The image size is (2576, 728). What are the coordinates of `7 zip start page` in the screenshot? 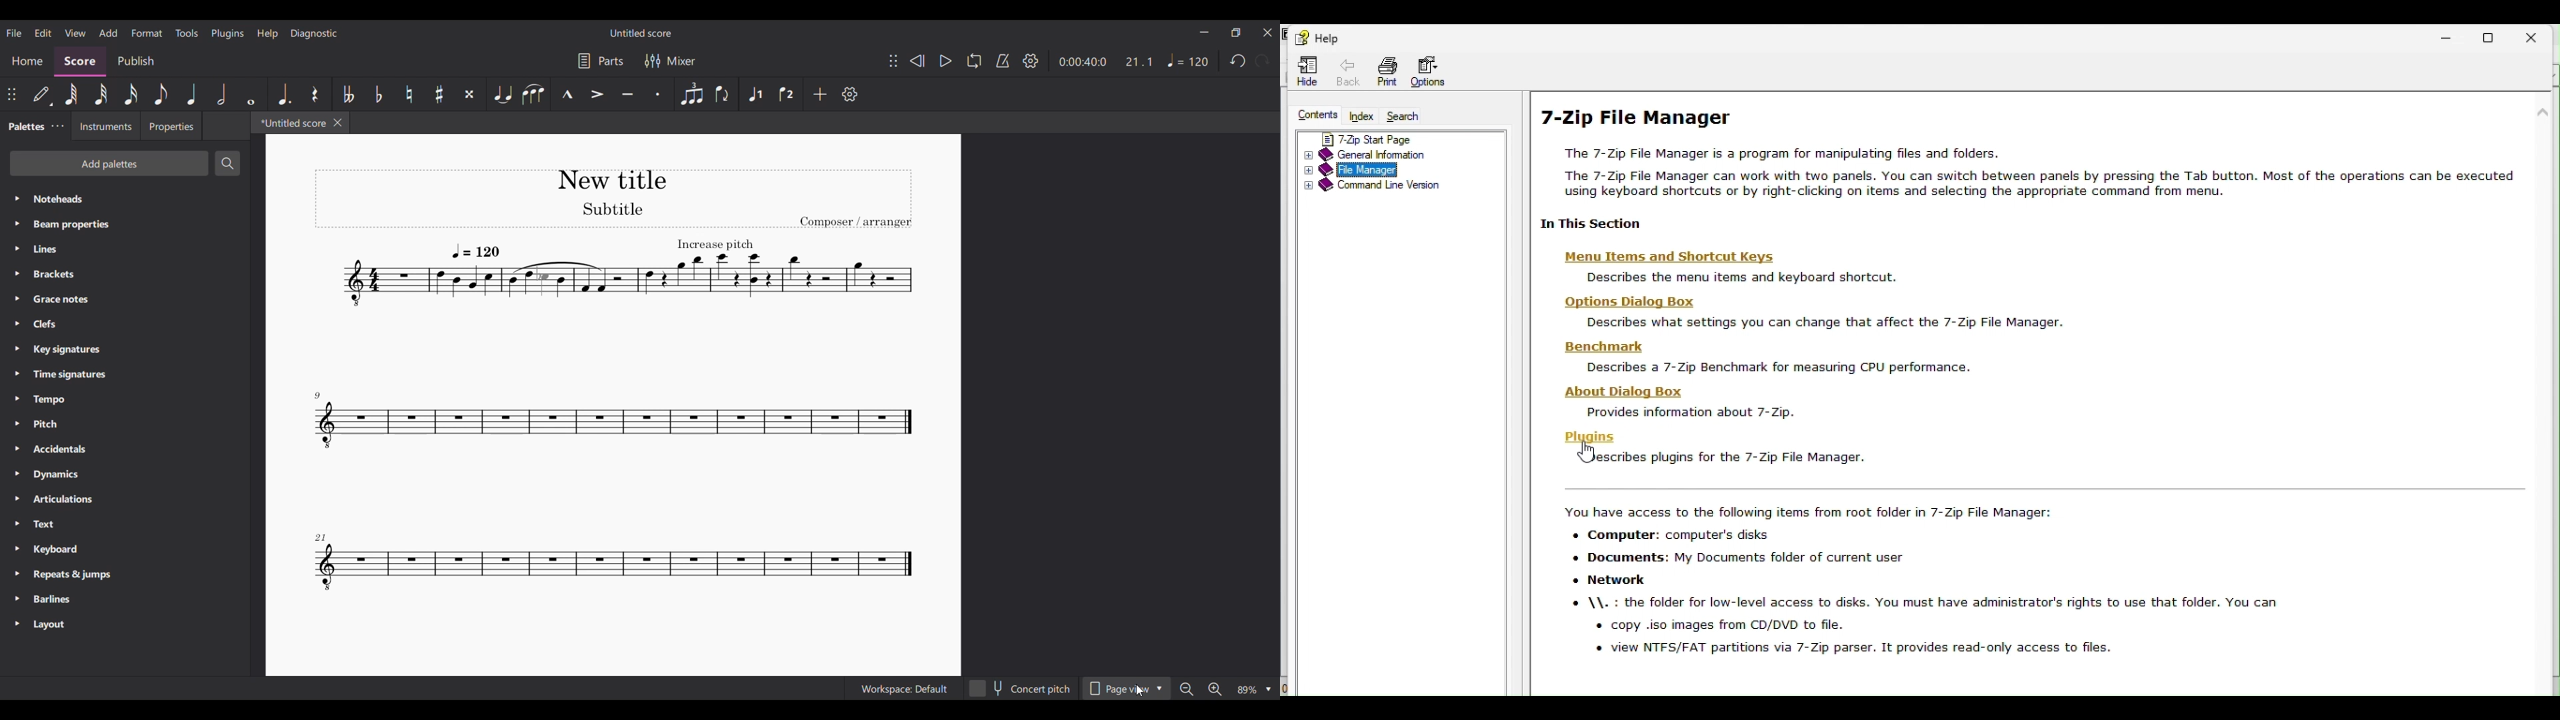 It's located at (1398, 139).